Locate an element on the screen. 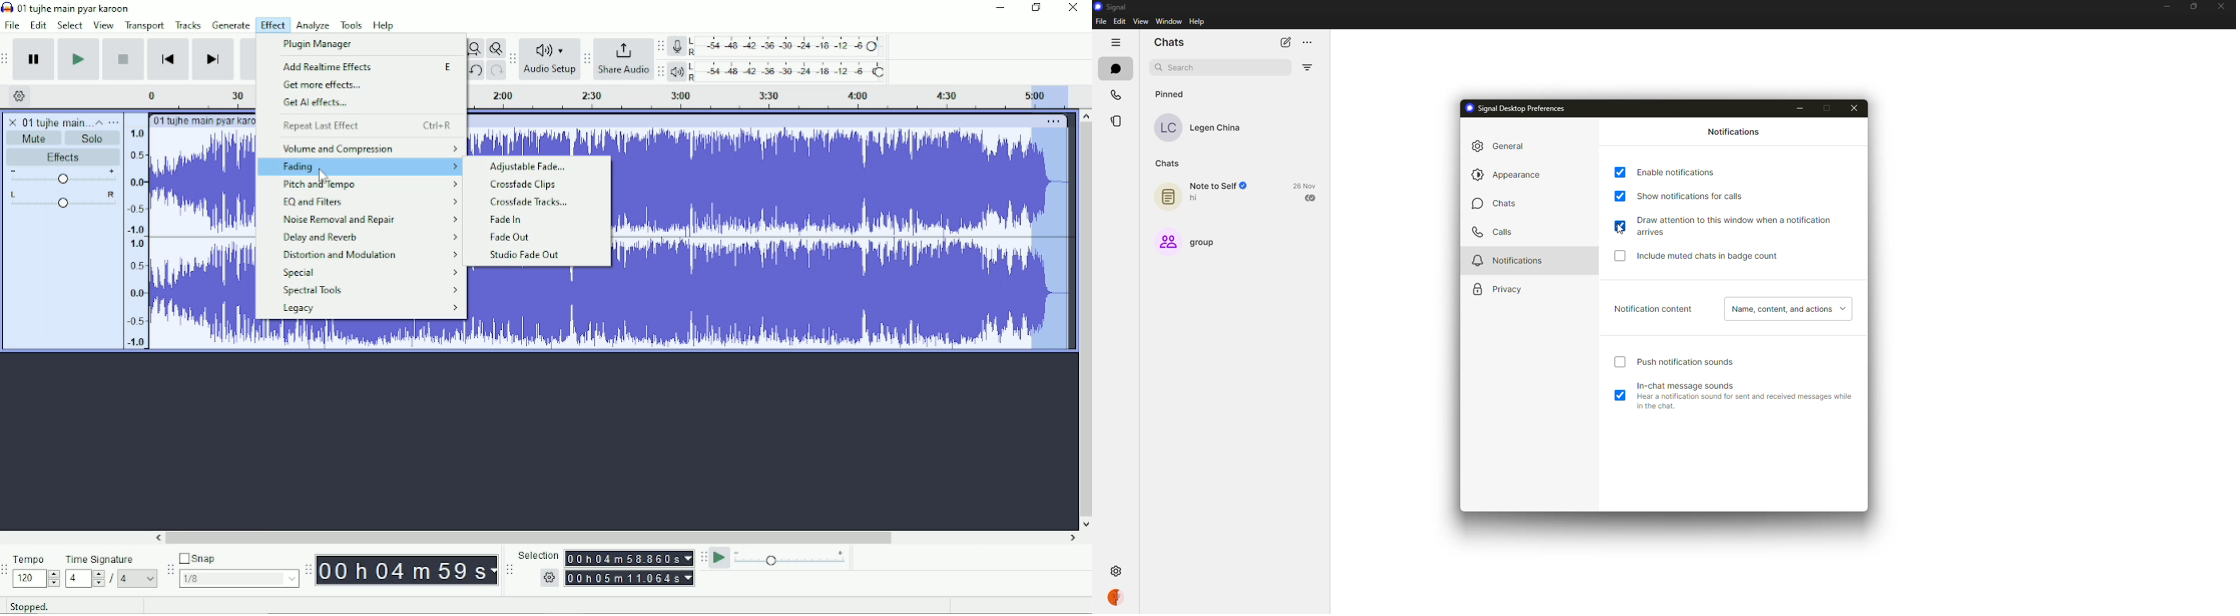 This screenshot has width=2240, height=616. 00h00m00s is located at coordinates (408, 571).